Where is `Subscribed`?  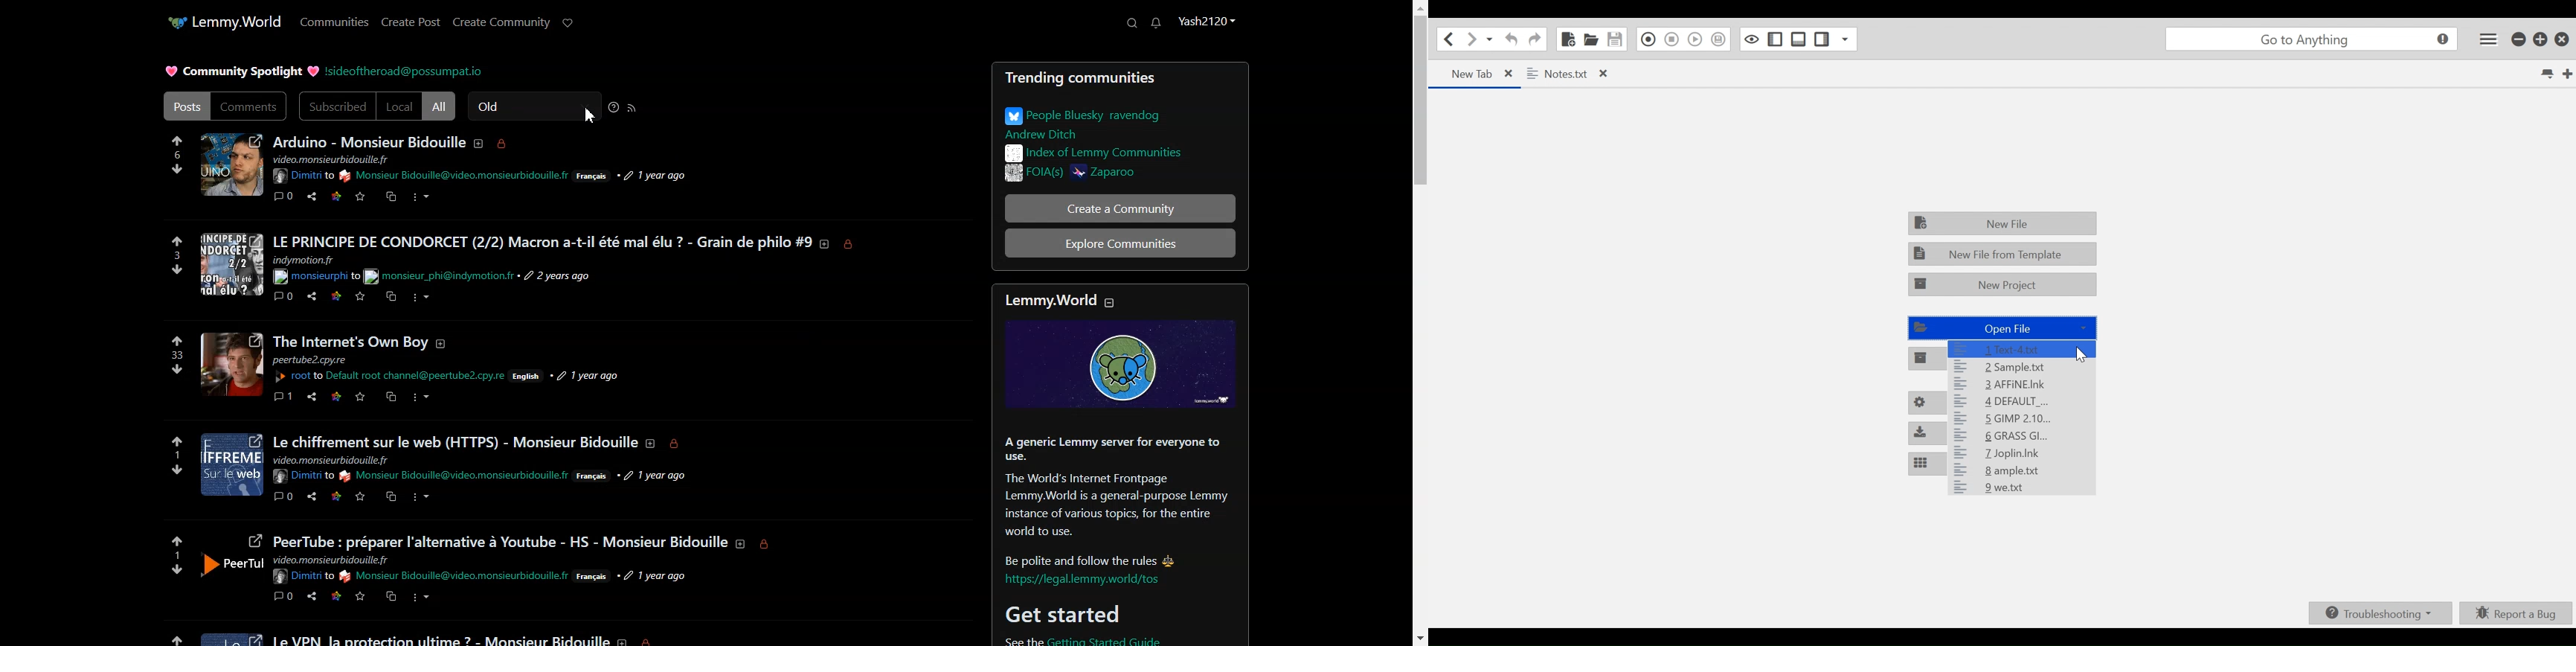
Subscribed is located at coordinates (336, 106).